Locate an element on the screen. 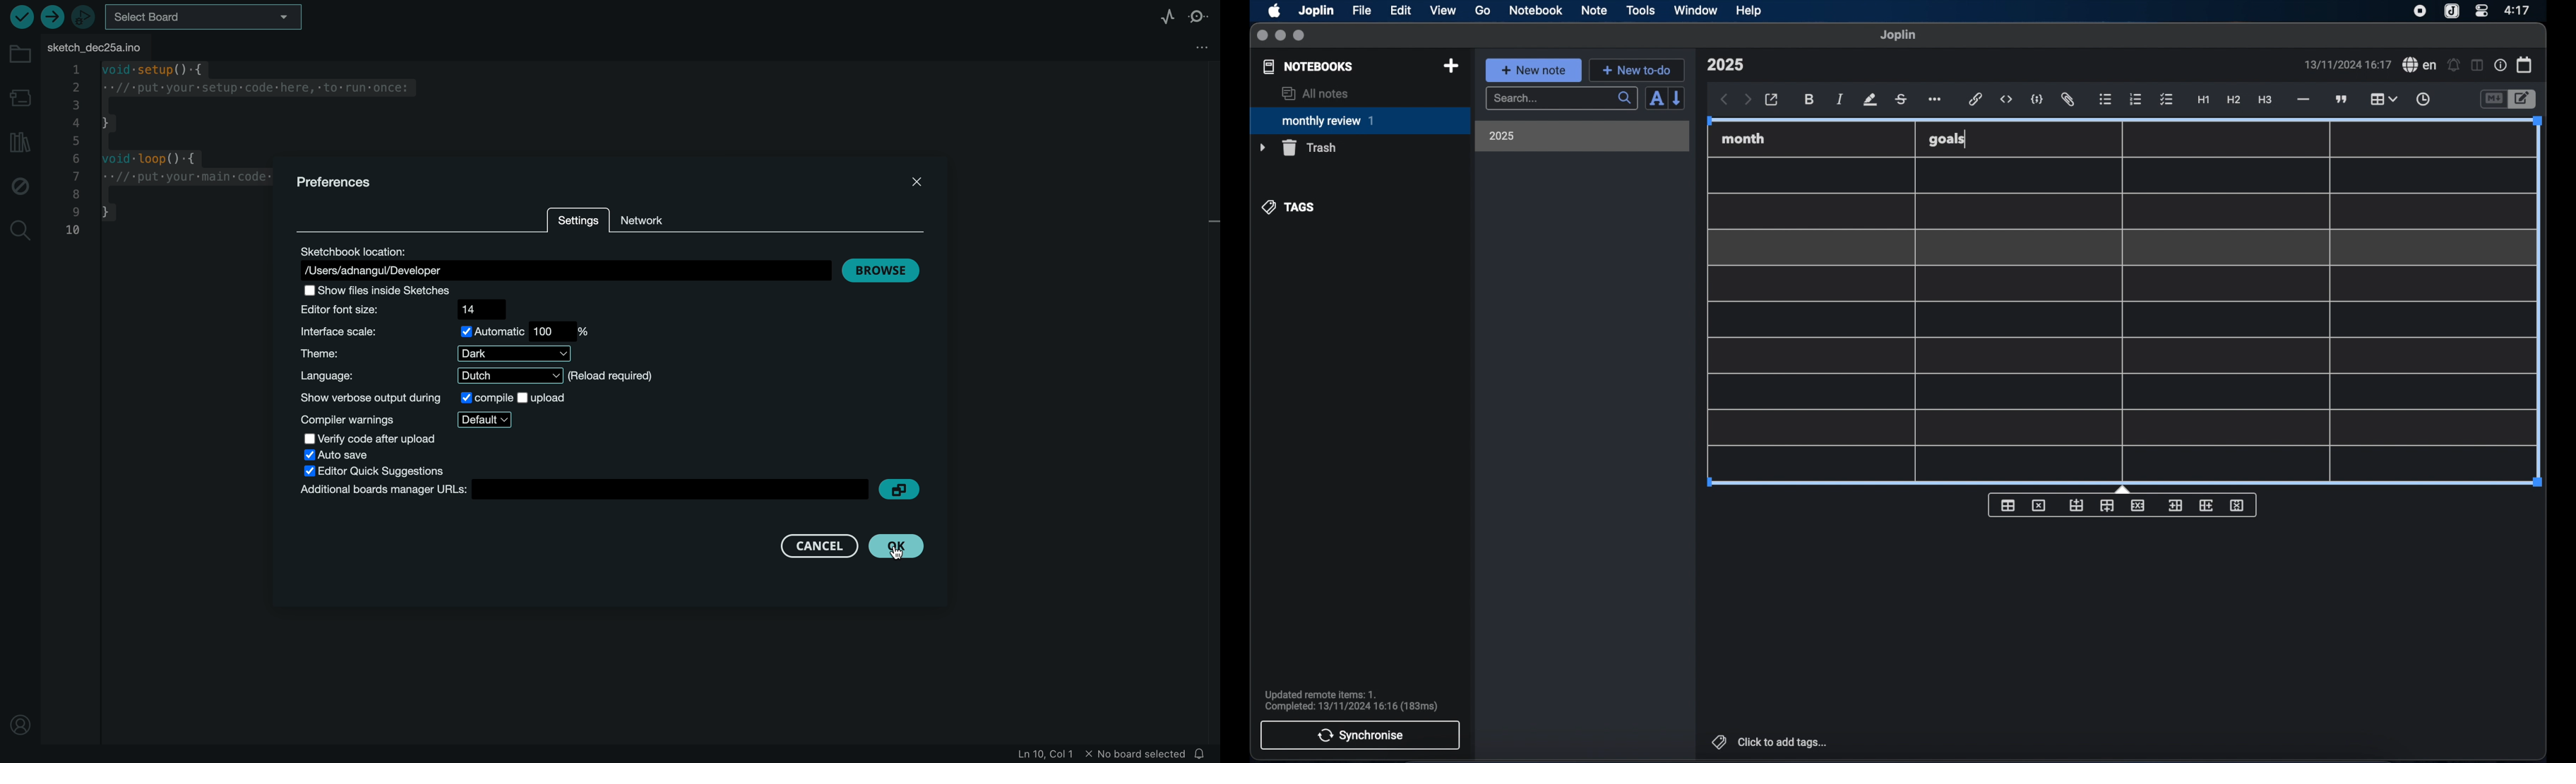  date is located at coordinates (2347, 64).